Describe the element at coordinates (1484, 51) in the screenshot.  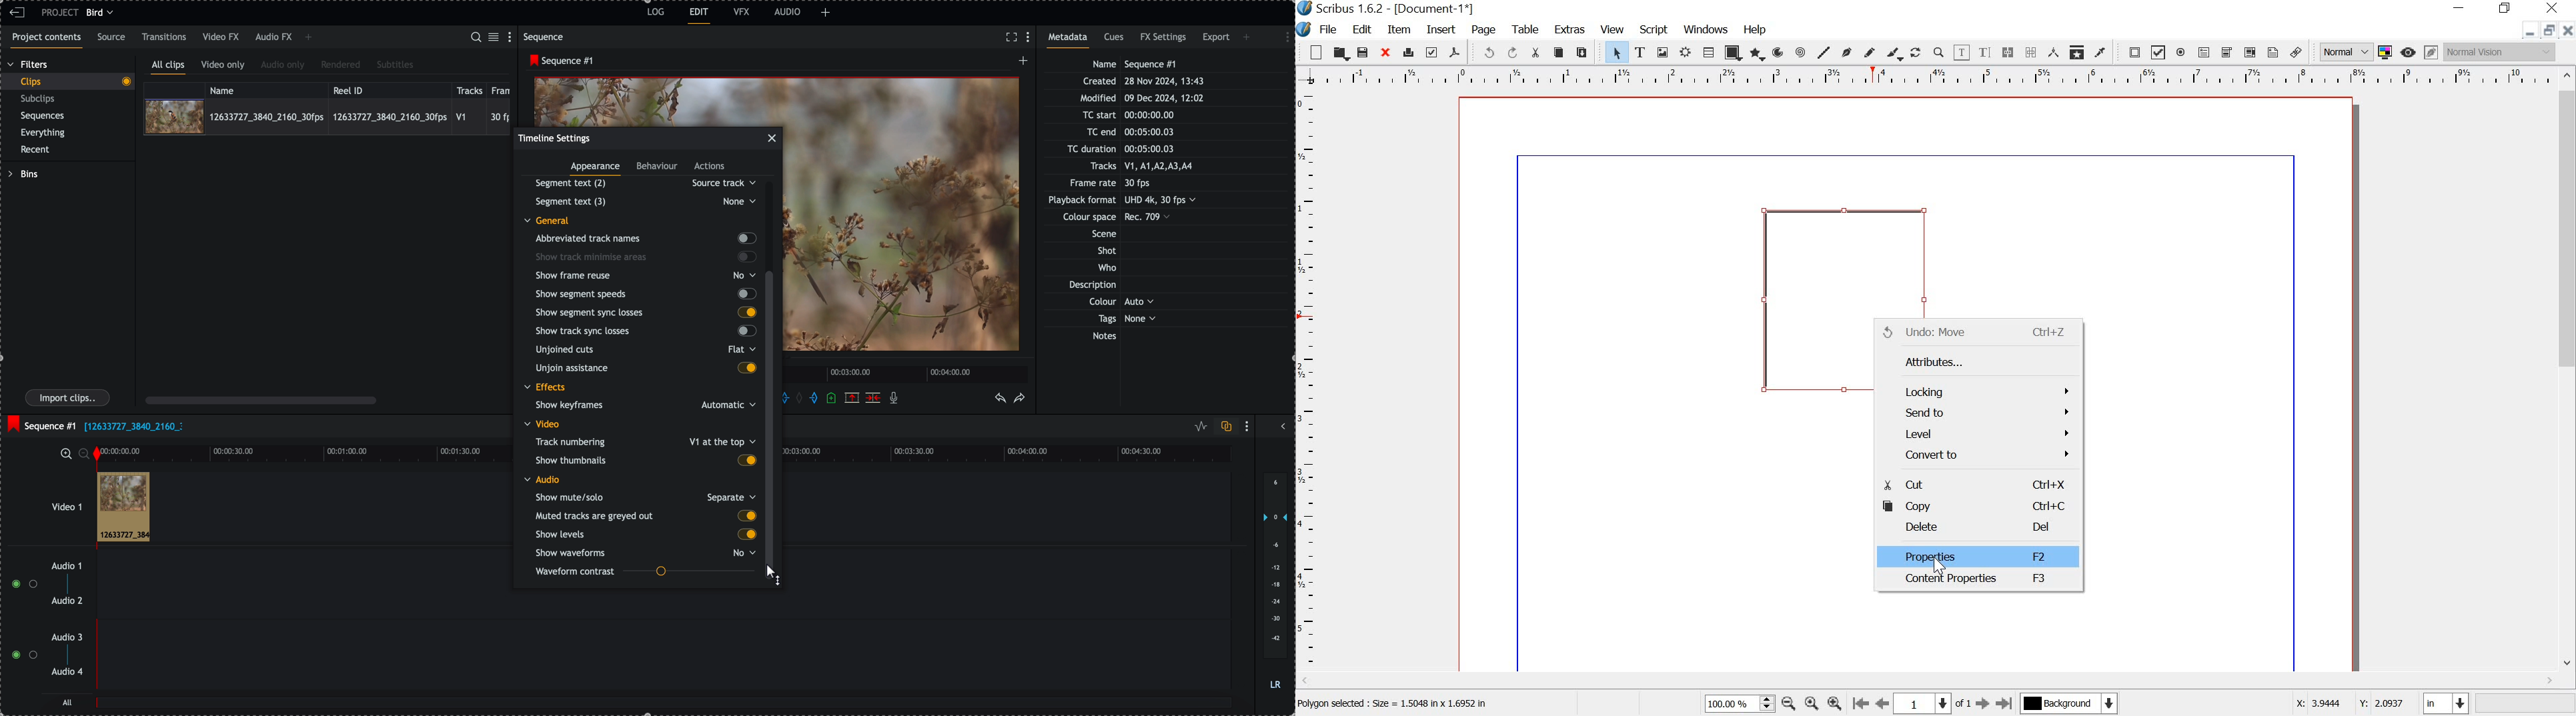
I see `undo` at that location.